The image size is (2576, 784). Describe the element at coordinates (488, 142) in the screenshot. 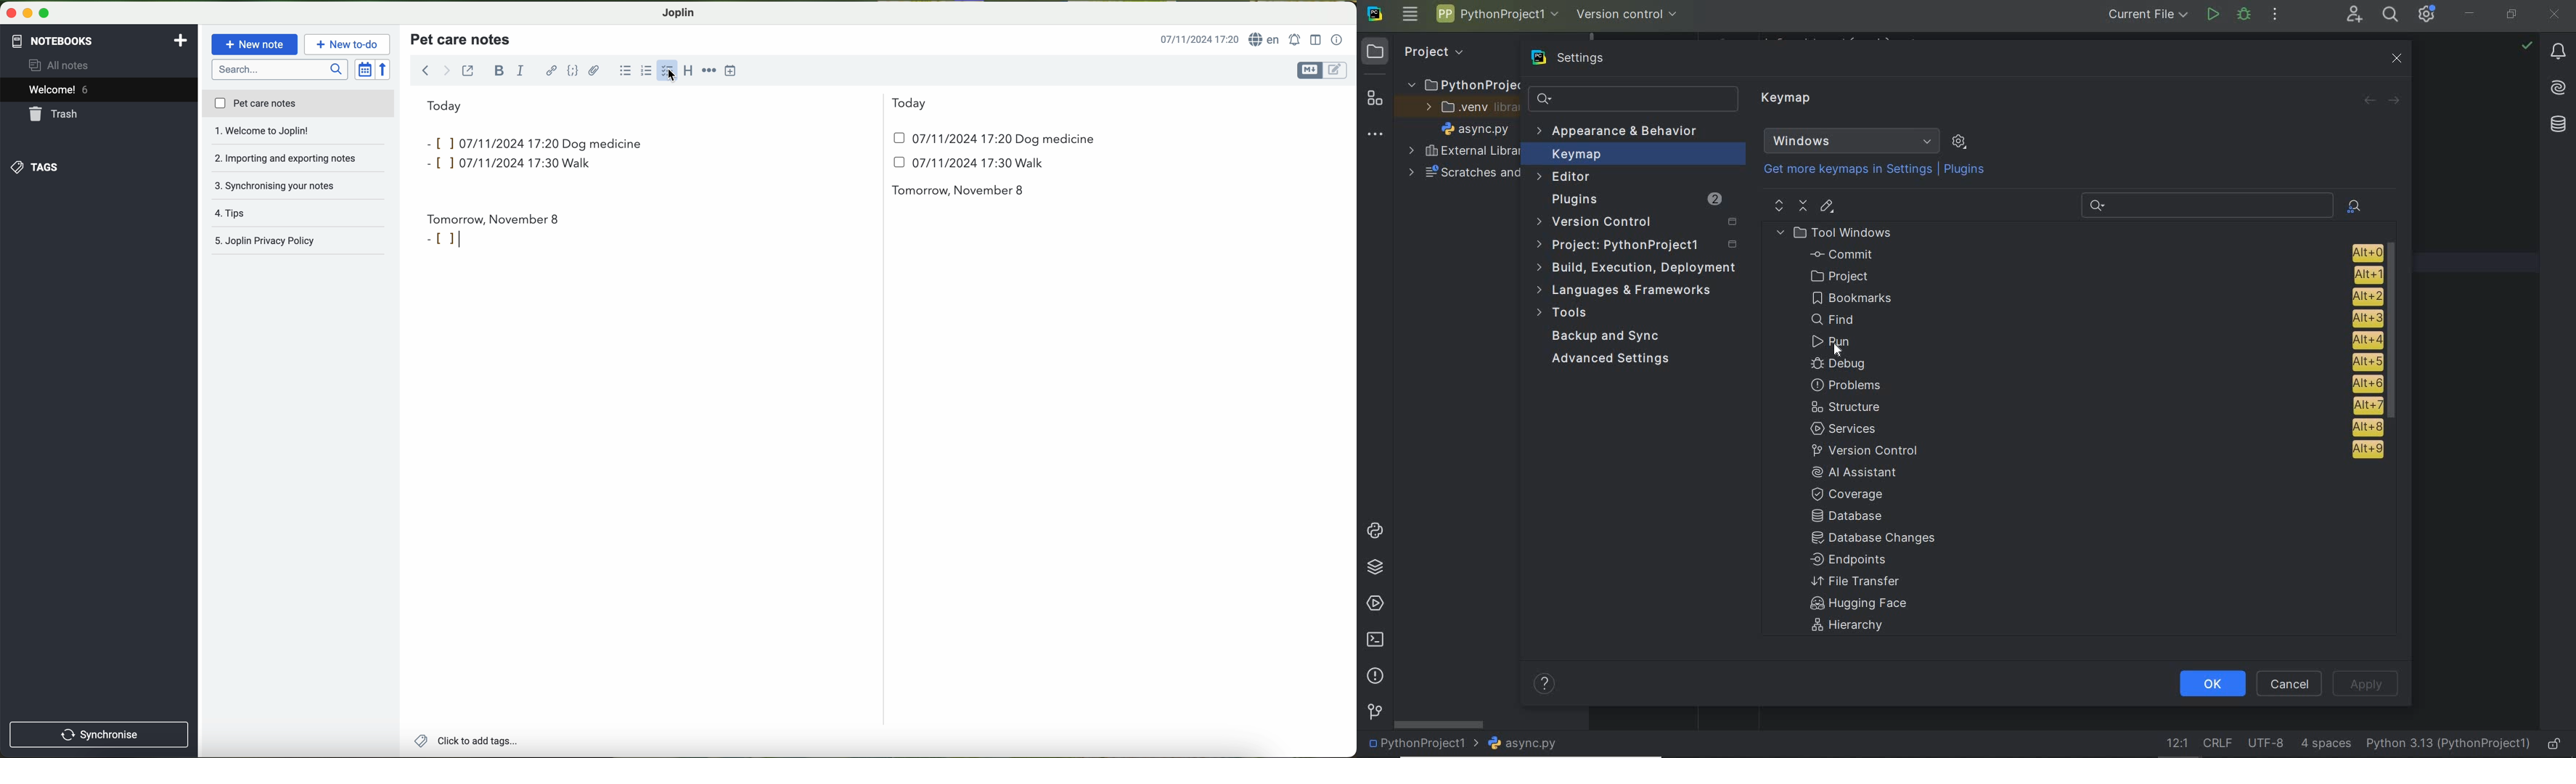

I see `inputs` at that location.